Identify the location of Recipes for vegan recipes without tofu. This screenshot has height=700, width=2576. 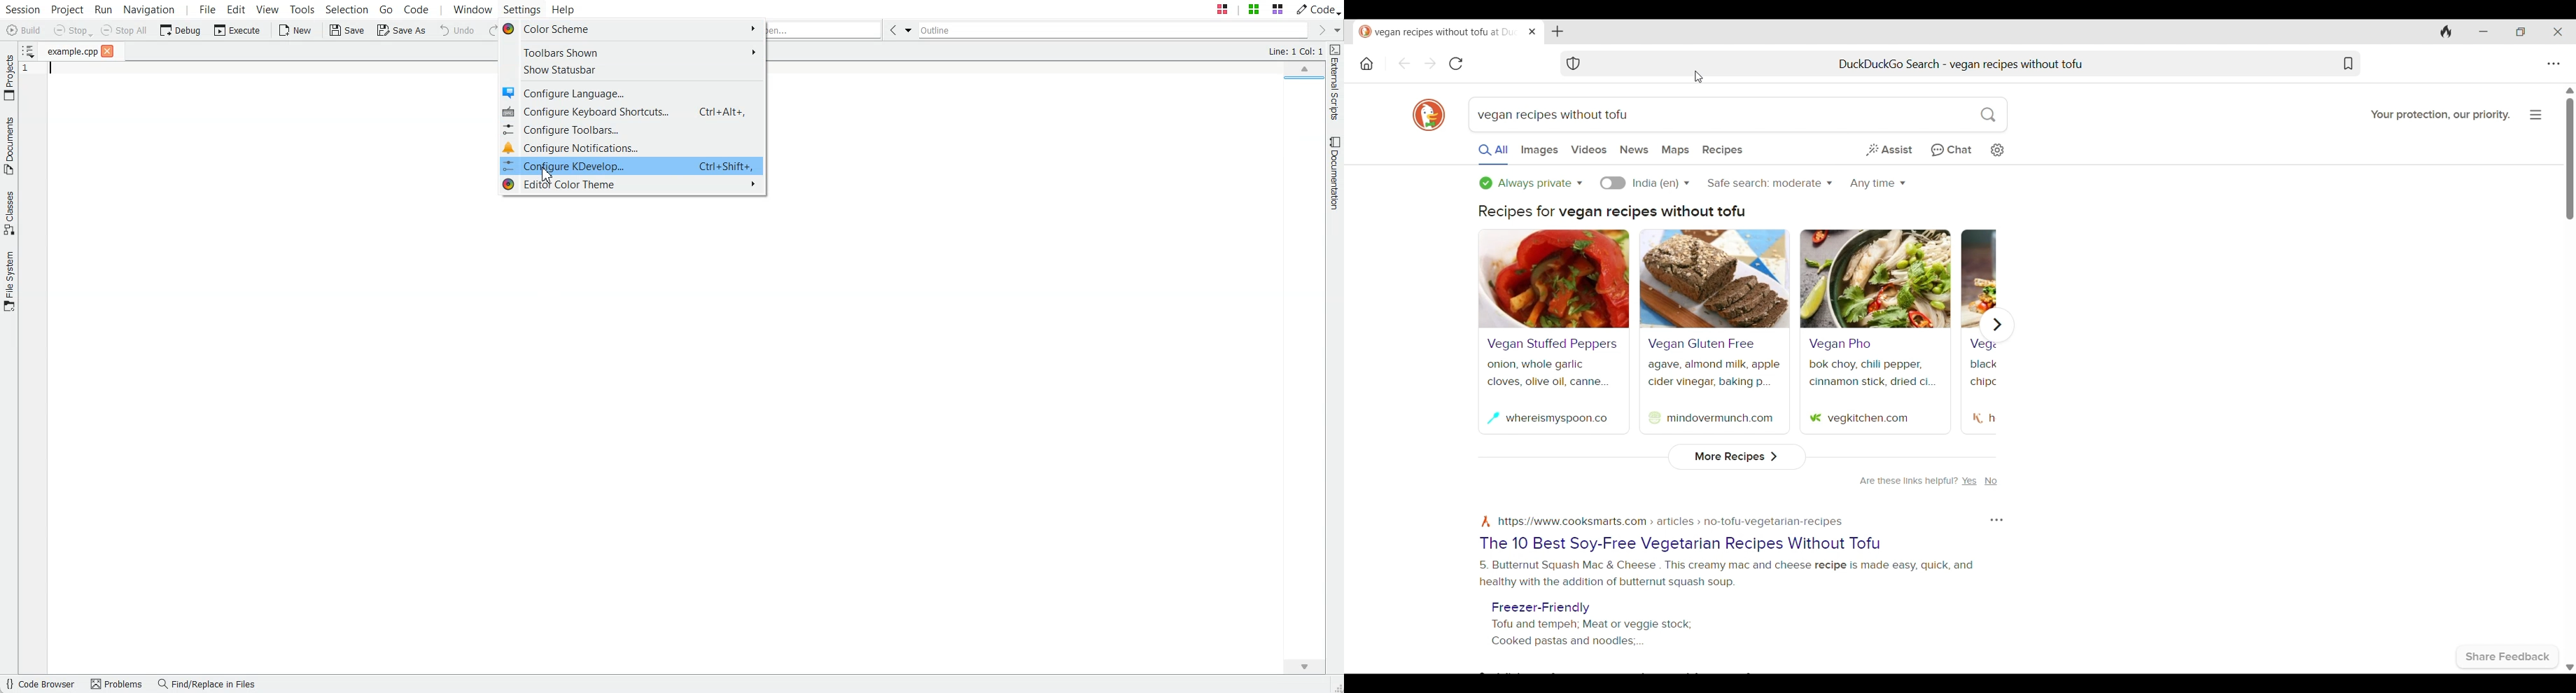
(1612, 212).